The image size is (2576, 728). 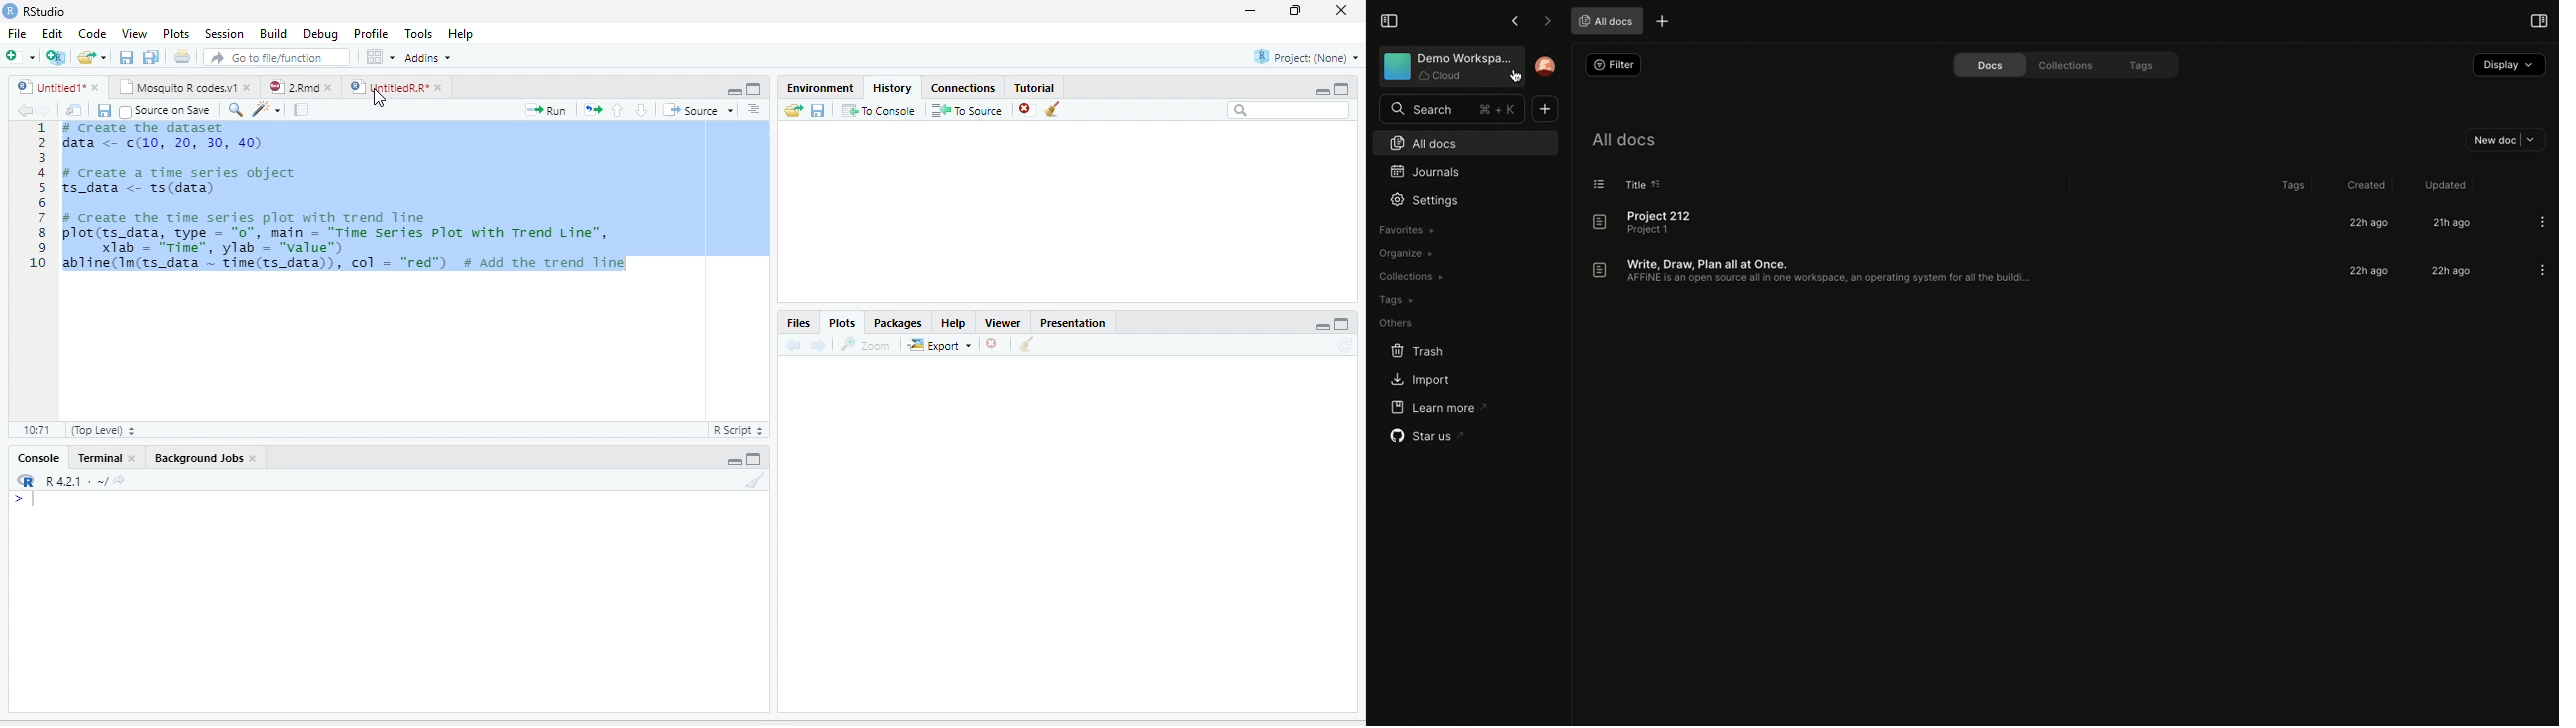 What do you see at coordinates (966, 110) in the screenshot?
I see `To Source` at bounding box center [966, 110].